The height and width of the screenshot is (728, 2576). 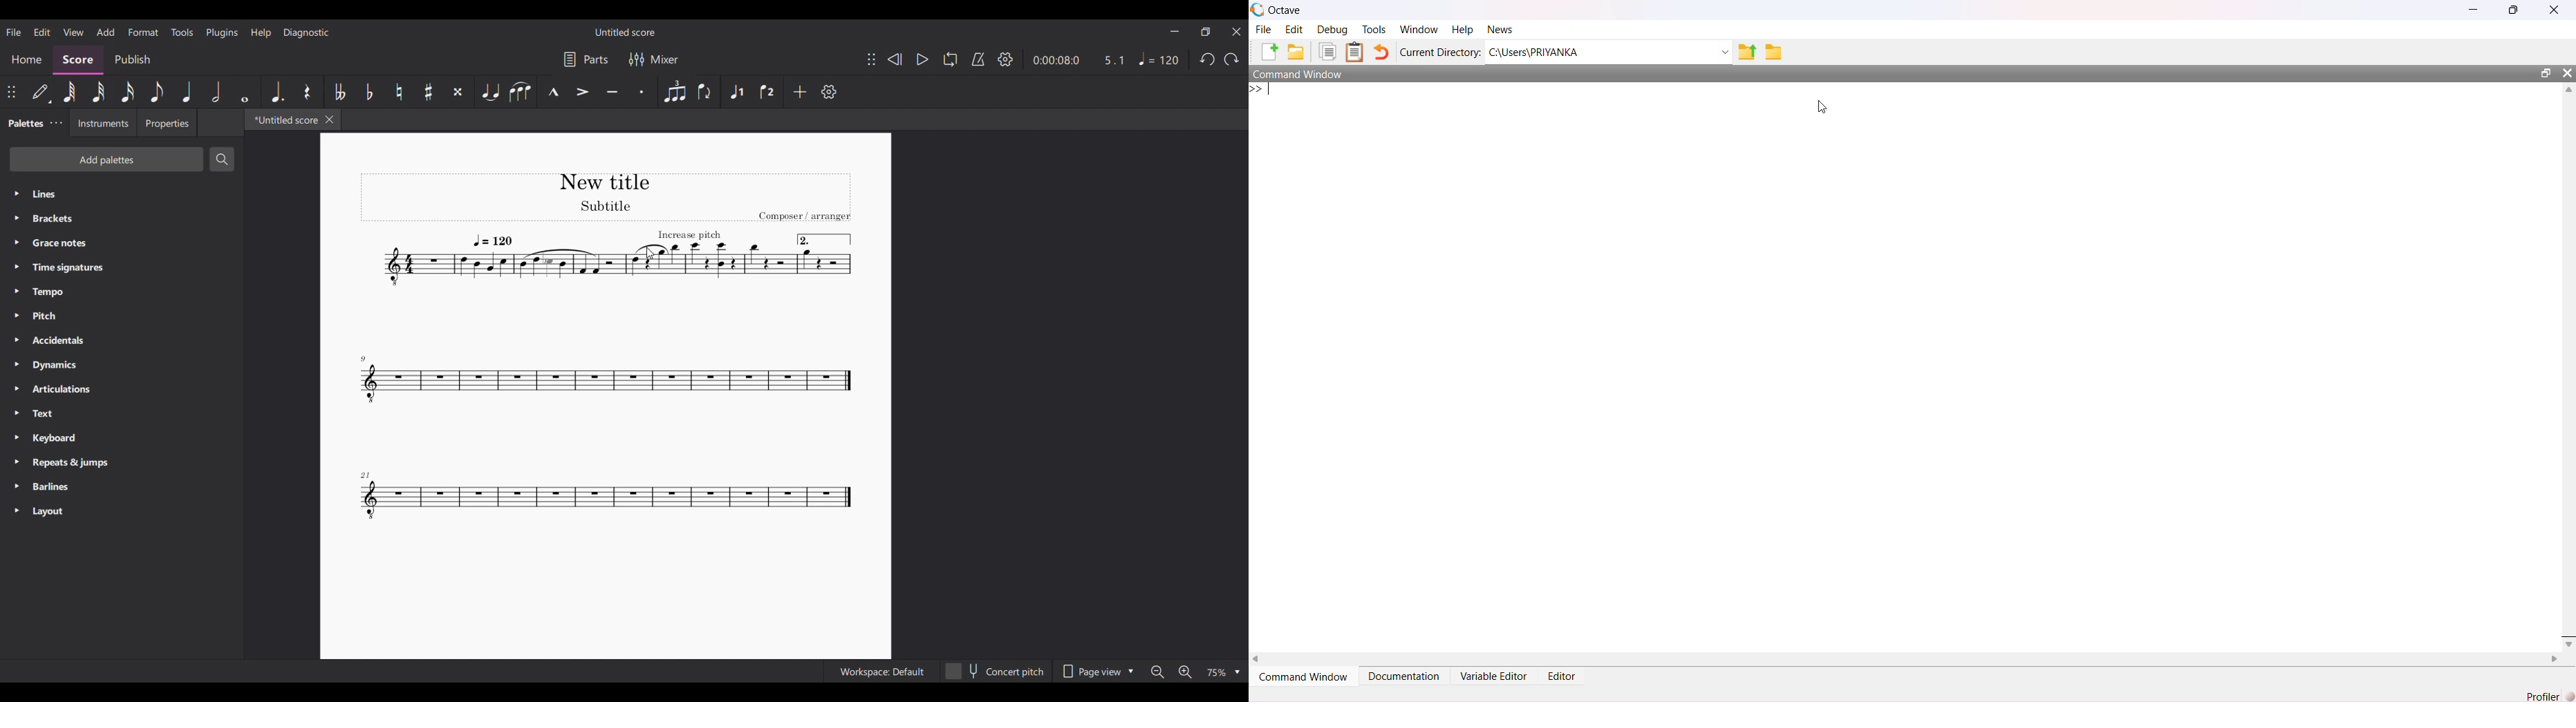 I want to click on Minimize, so click(x=1175, y=31).